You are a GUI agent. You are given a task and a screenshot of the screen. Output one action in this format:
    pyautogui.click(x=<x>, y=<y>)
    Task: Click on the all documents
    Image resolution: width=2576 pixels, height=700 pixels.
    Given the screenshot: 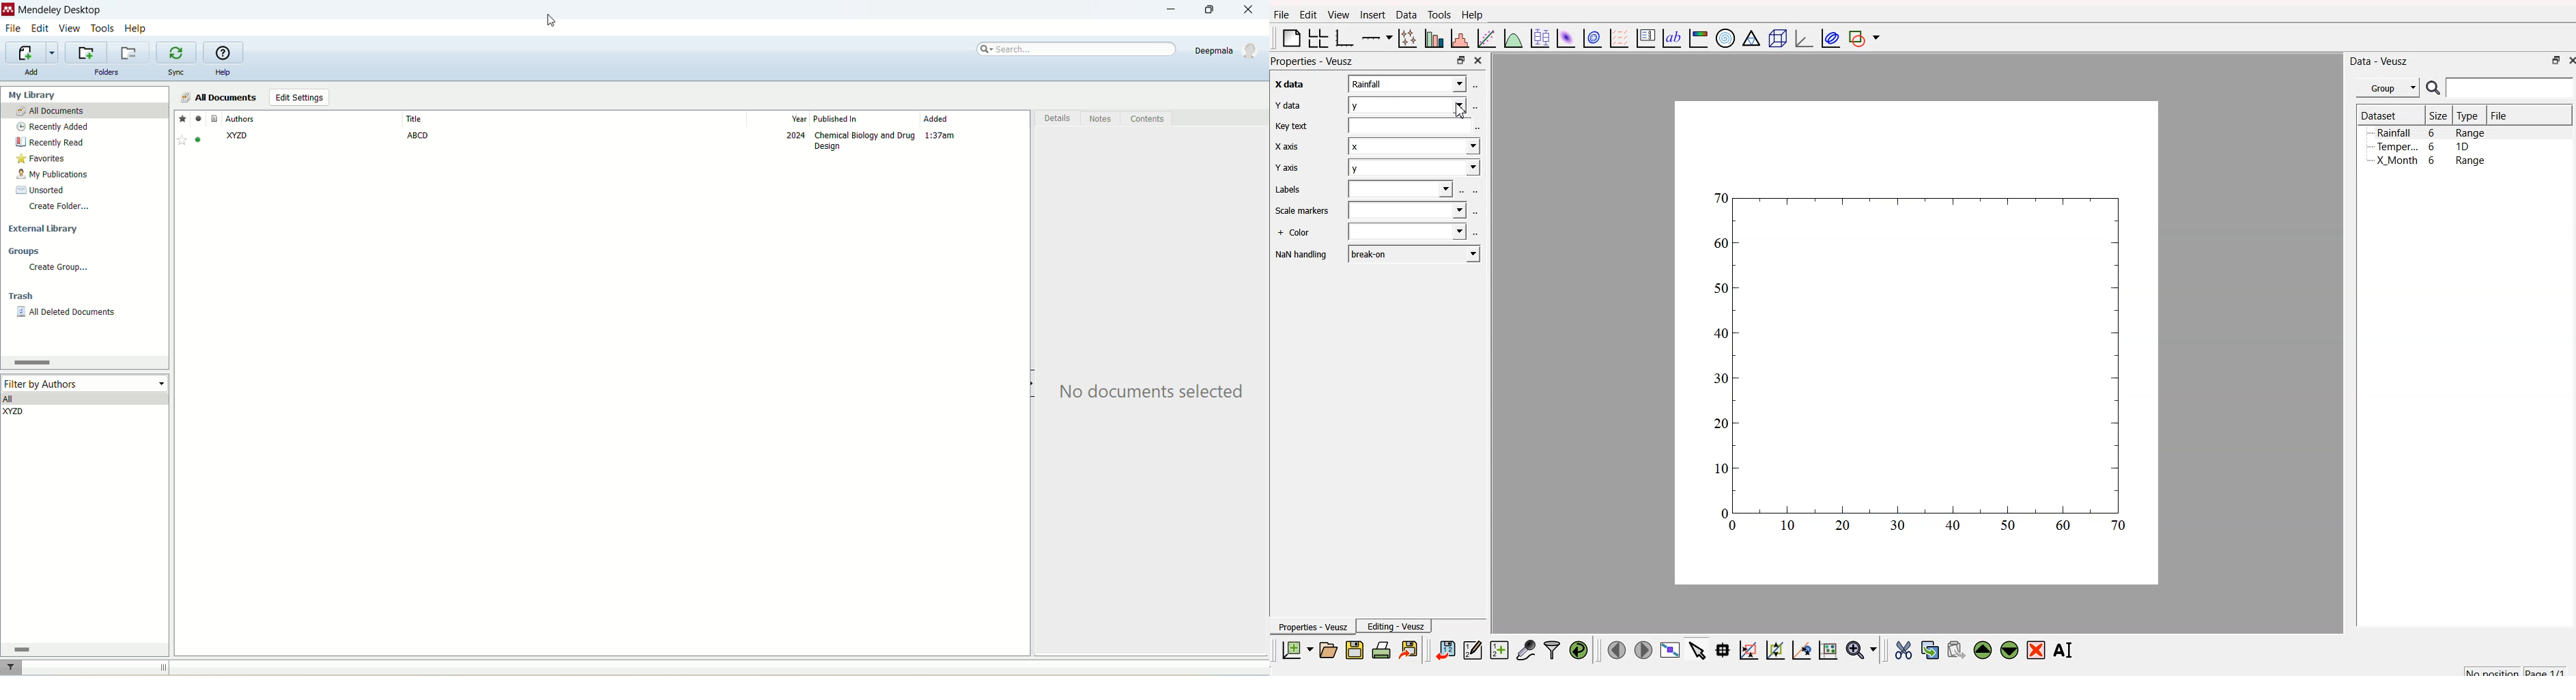 What is the action you would take?
    pyautogui.click(x=218, y=98)
    